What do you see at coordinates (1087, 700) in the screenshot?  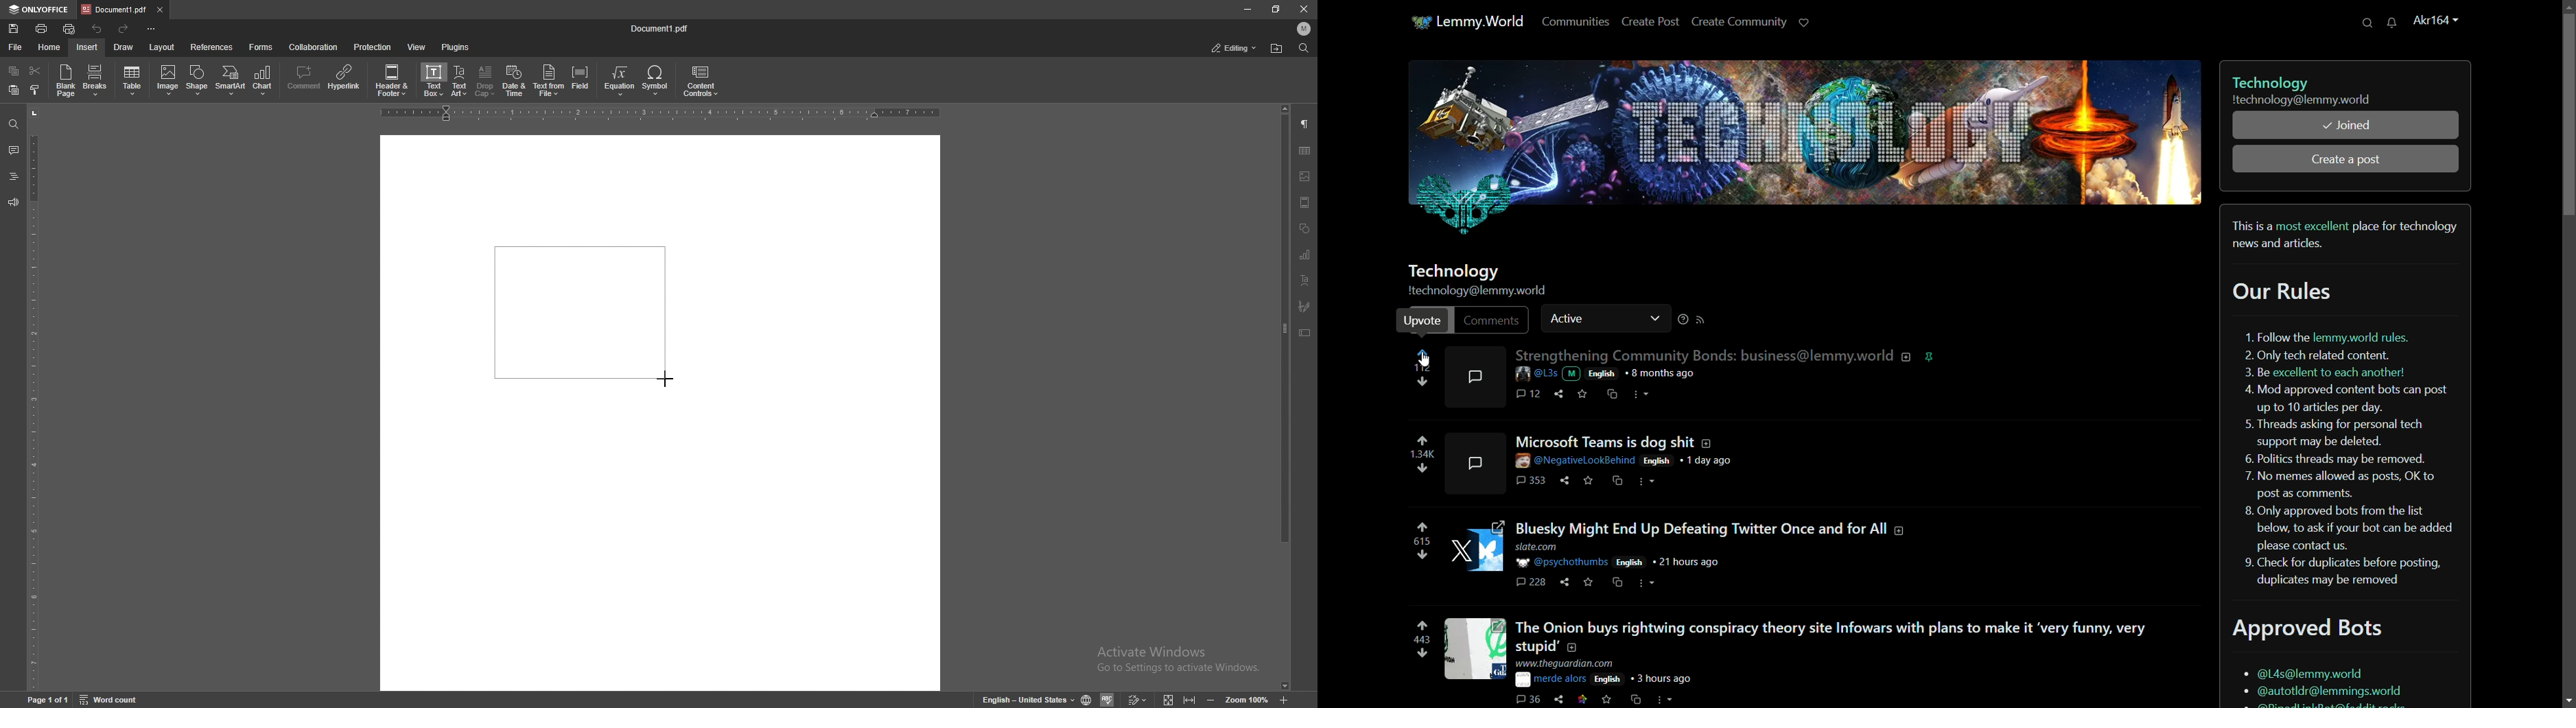 I see `set doc language` at bounding box center [1087, 700].